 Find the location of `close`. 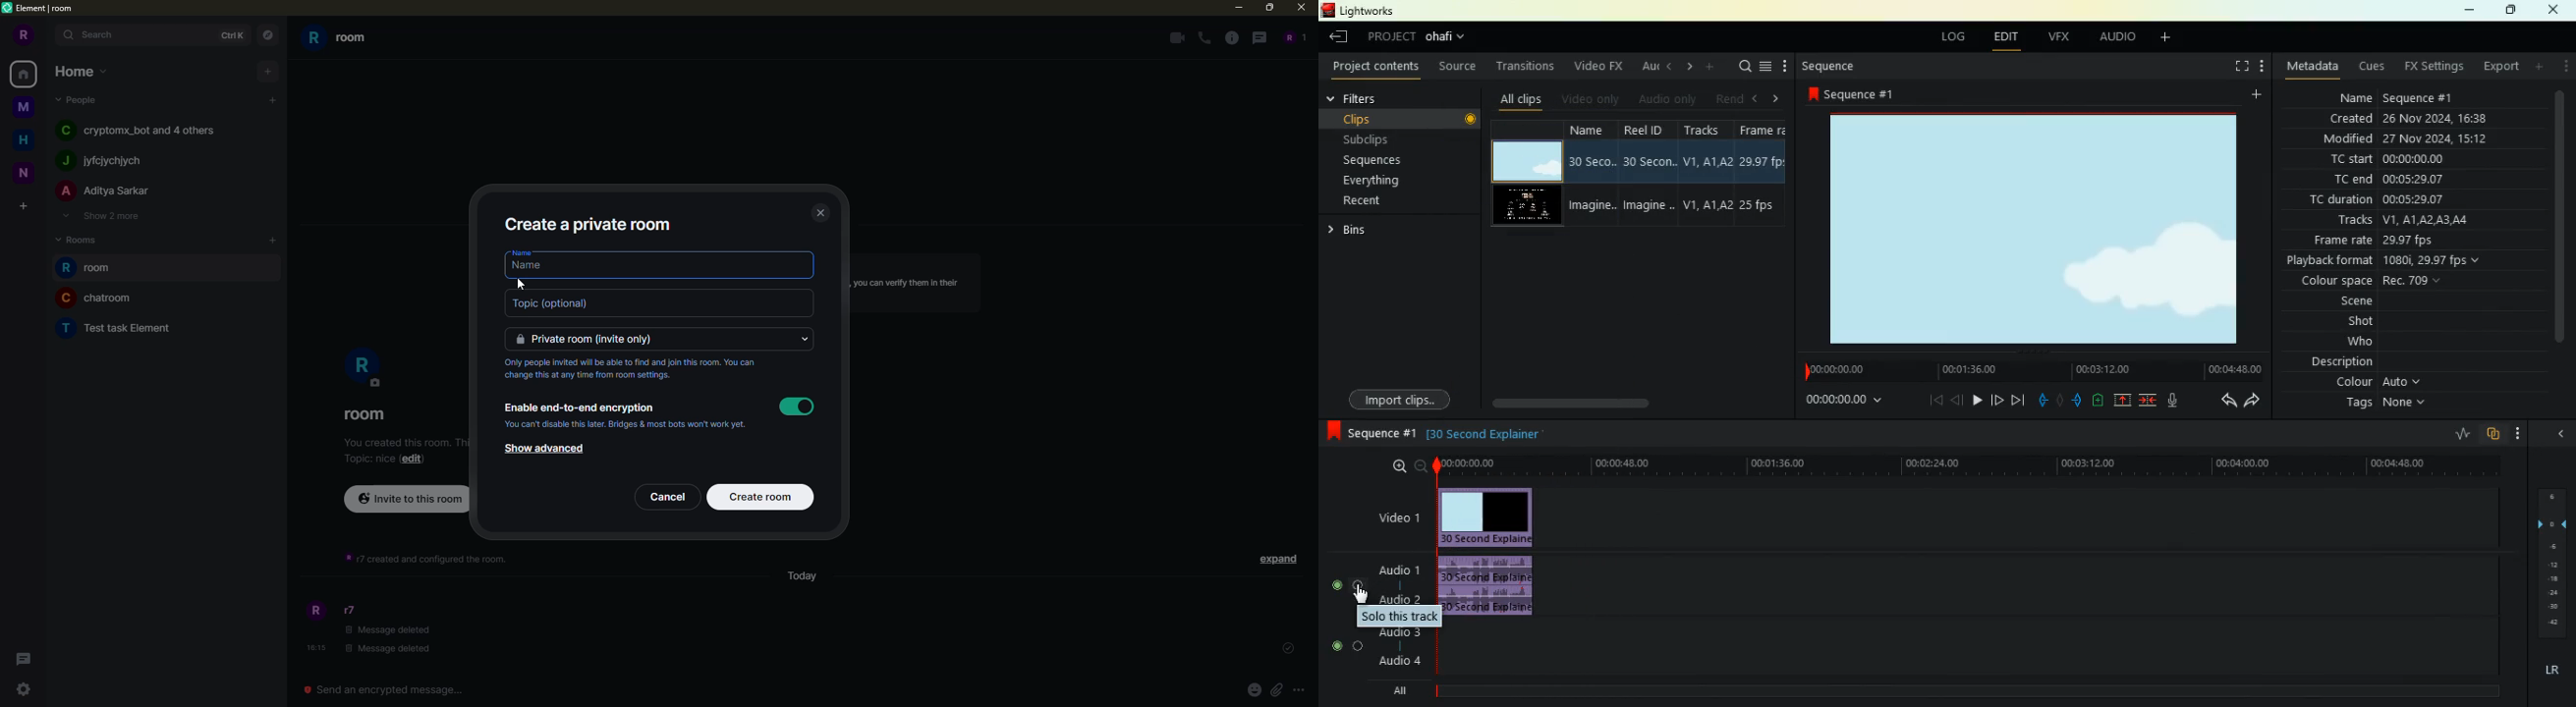

close is located at coordinates (2553, 10).